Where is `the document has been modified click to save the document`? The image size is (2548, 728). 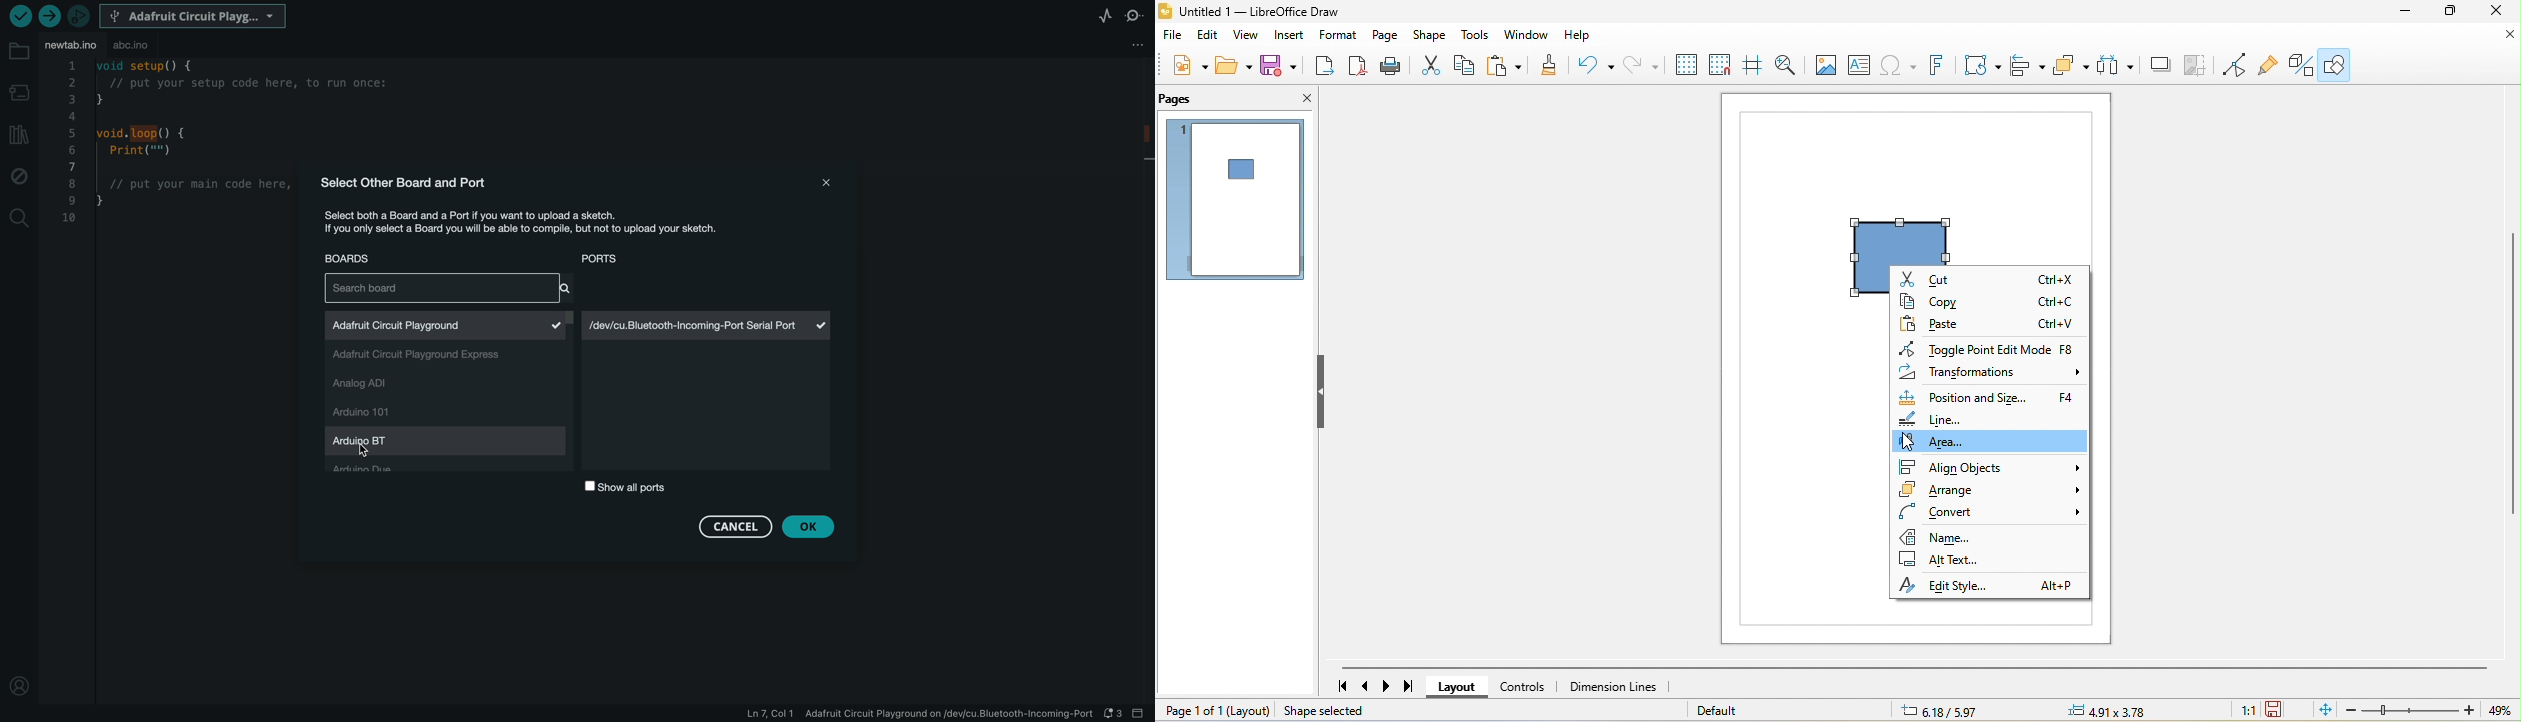
the document has been modified click to save the document is located at coordinates (2278, 710).